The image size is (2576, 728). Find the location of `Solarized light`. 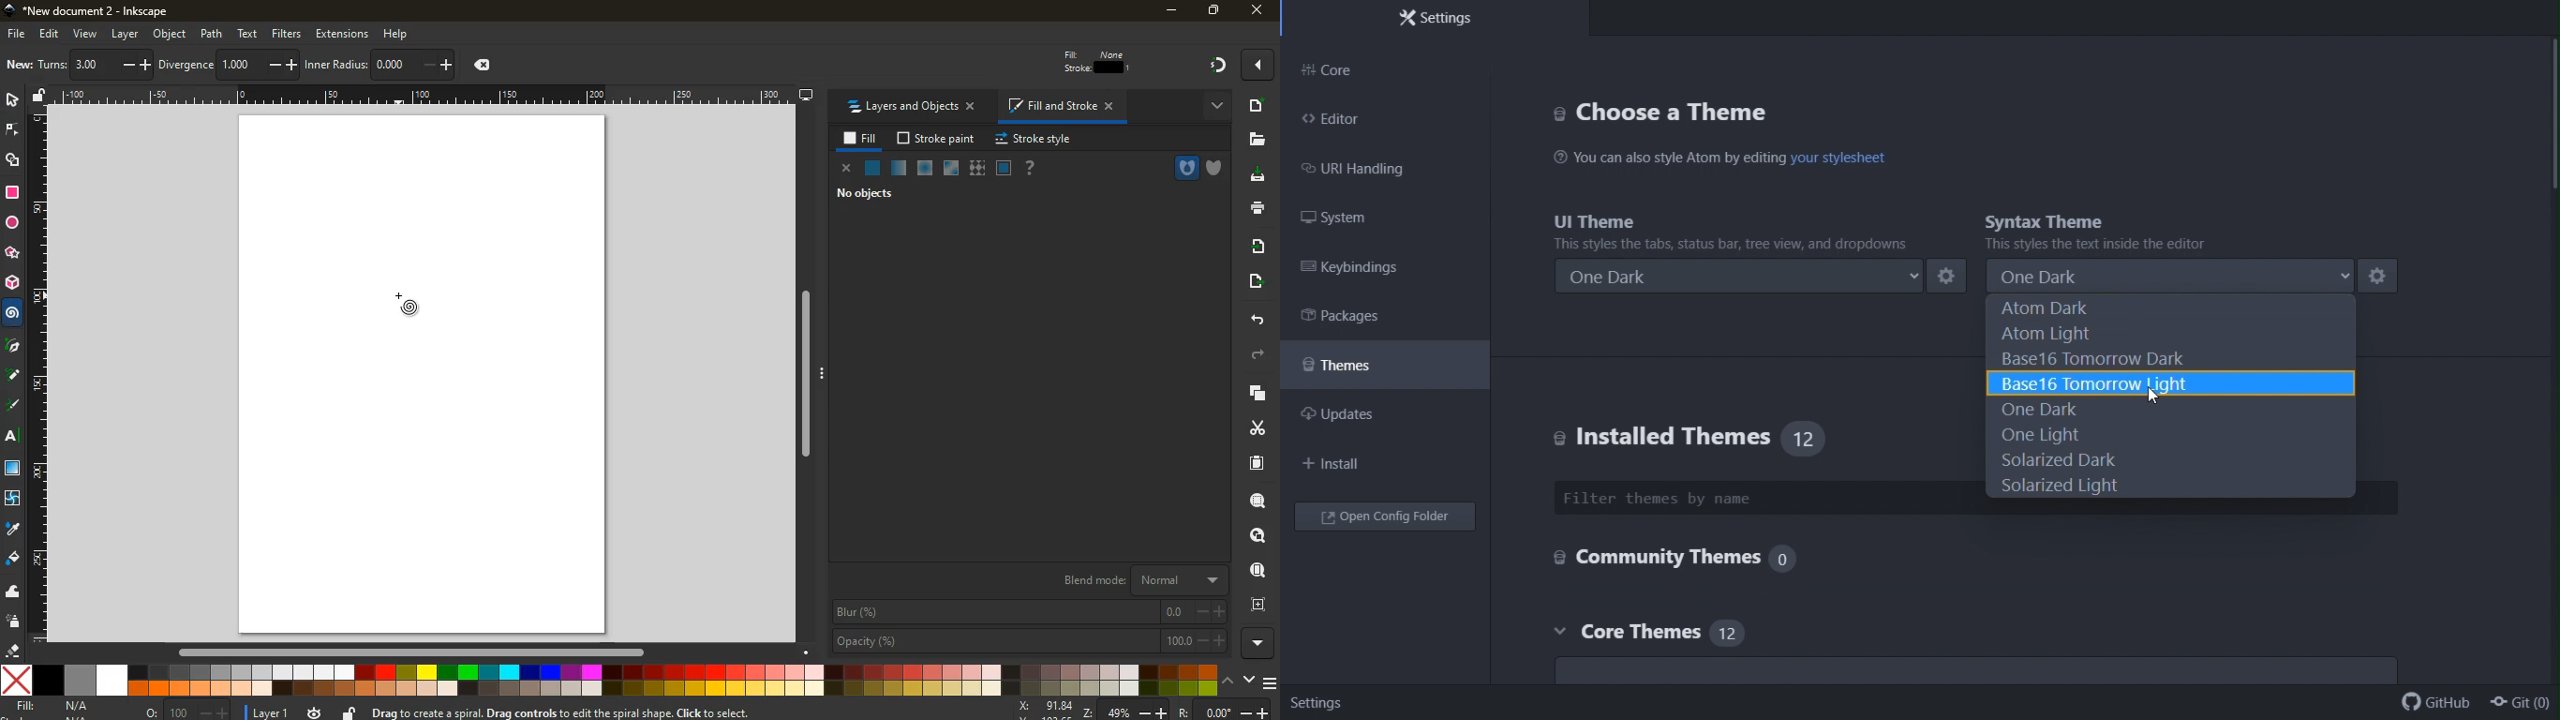

Solarized light is located at coordinates (2164, 486).